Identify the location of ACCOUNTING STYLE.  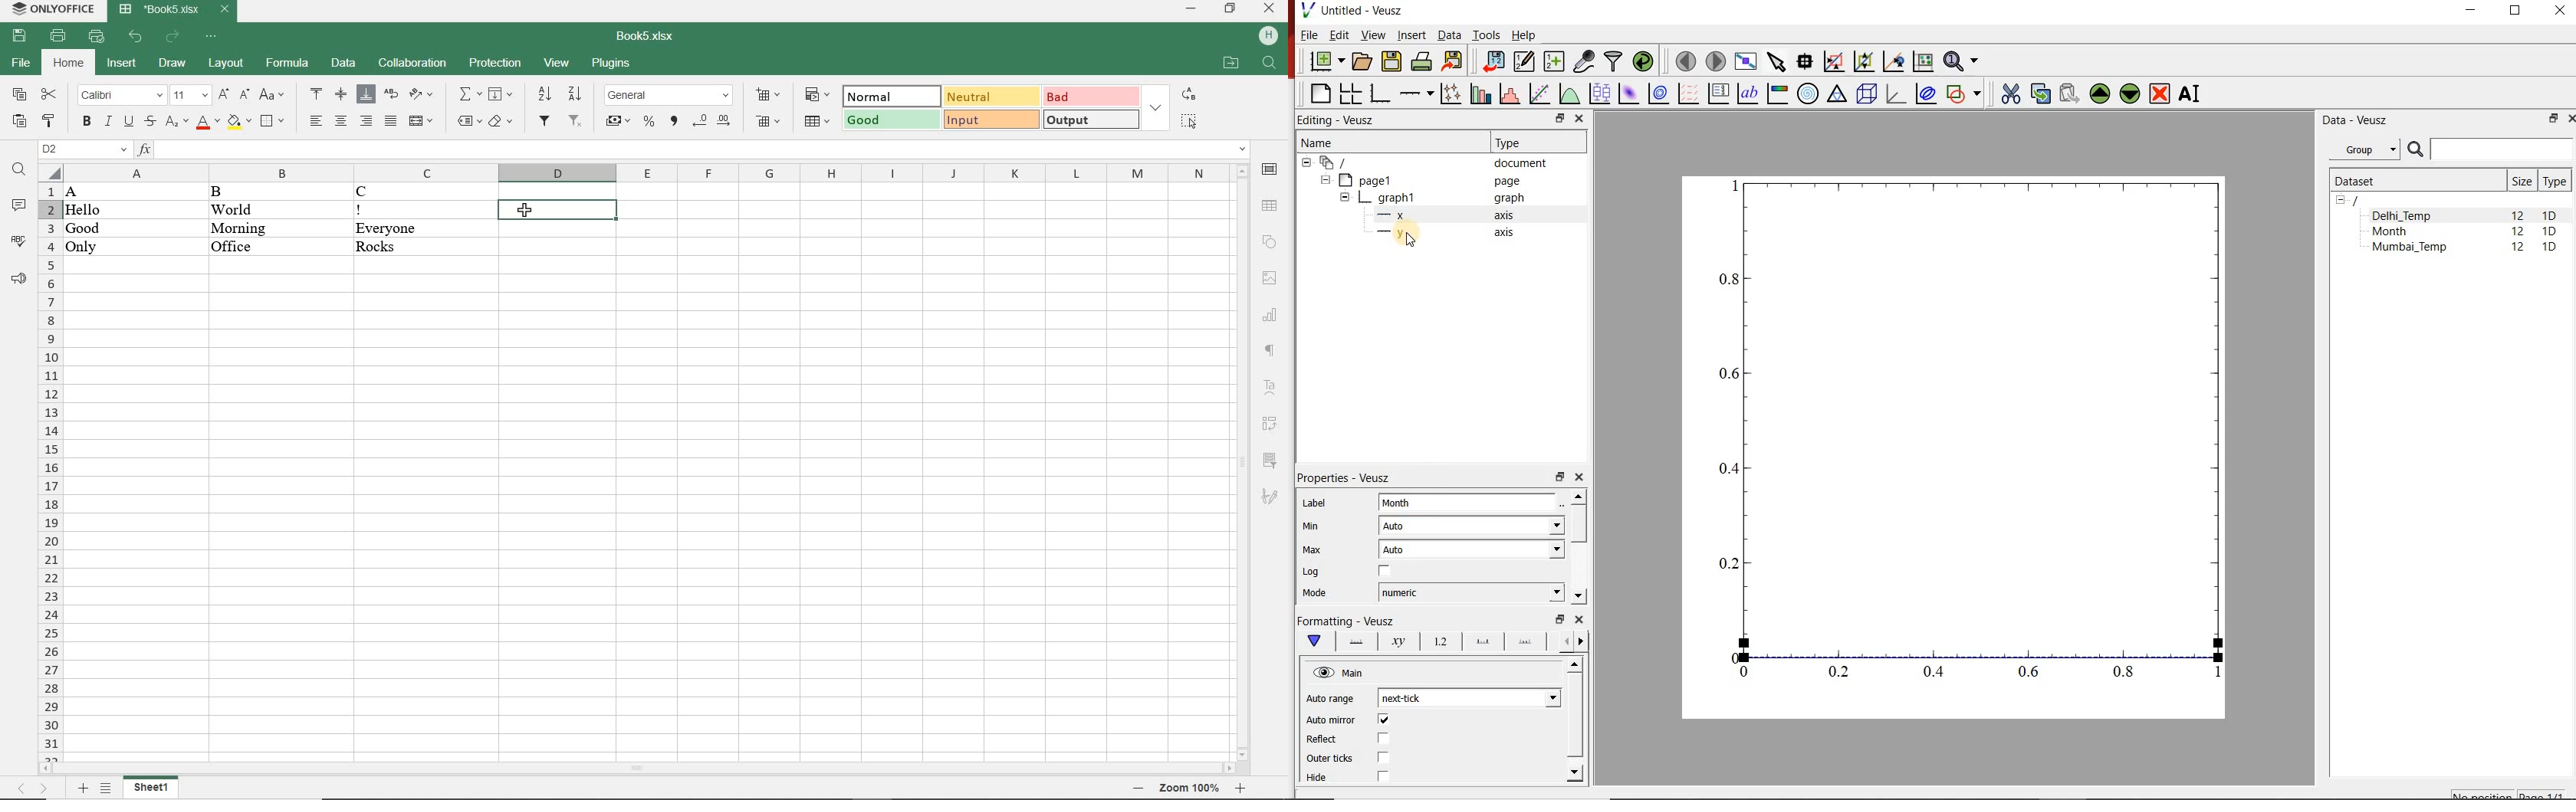
(617, 121).